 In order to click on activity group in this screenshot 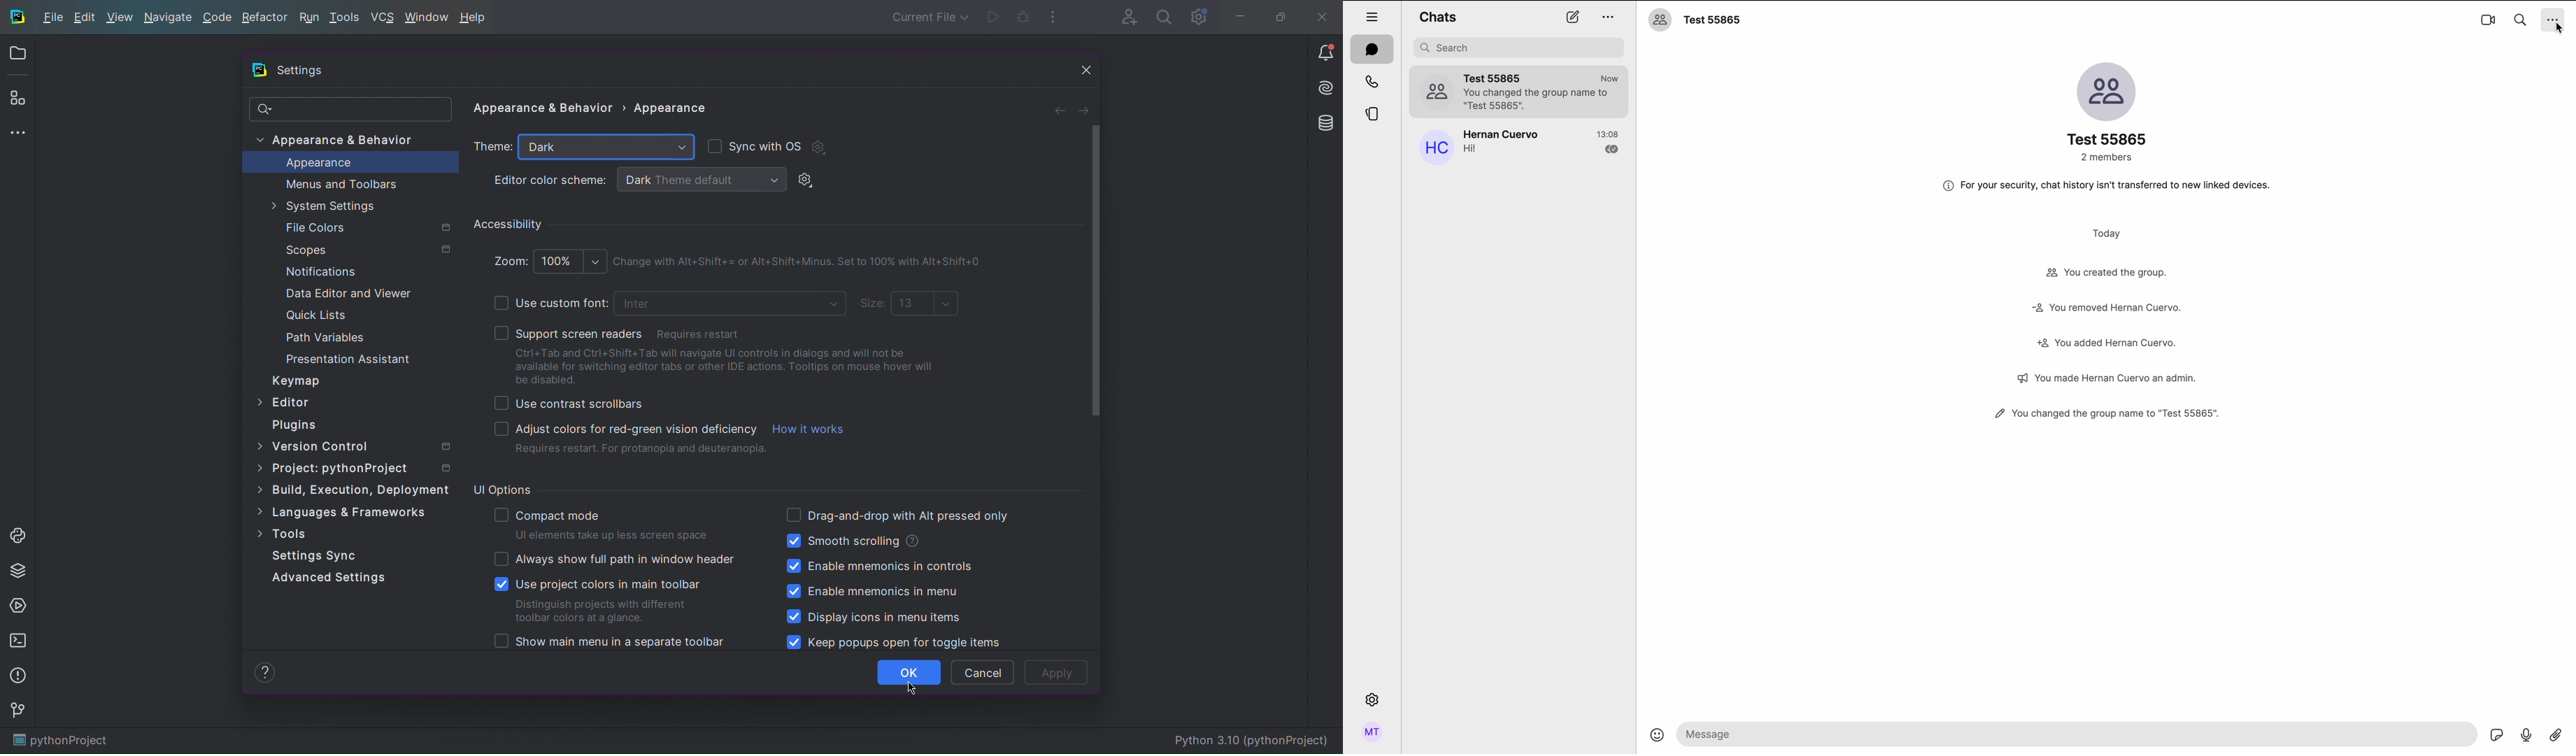, I will do `click(2108, 341)`.